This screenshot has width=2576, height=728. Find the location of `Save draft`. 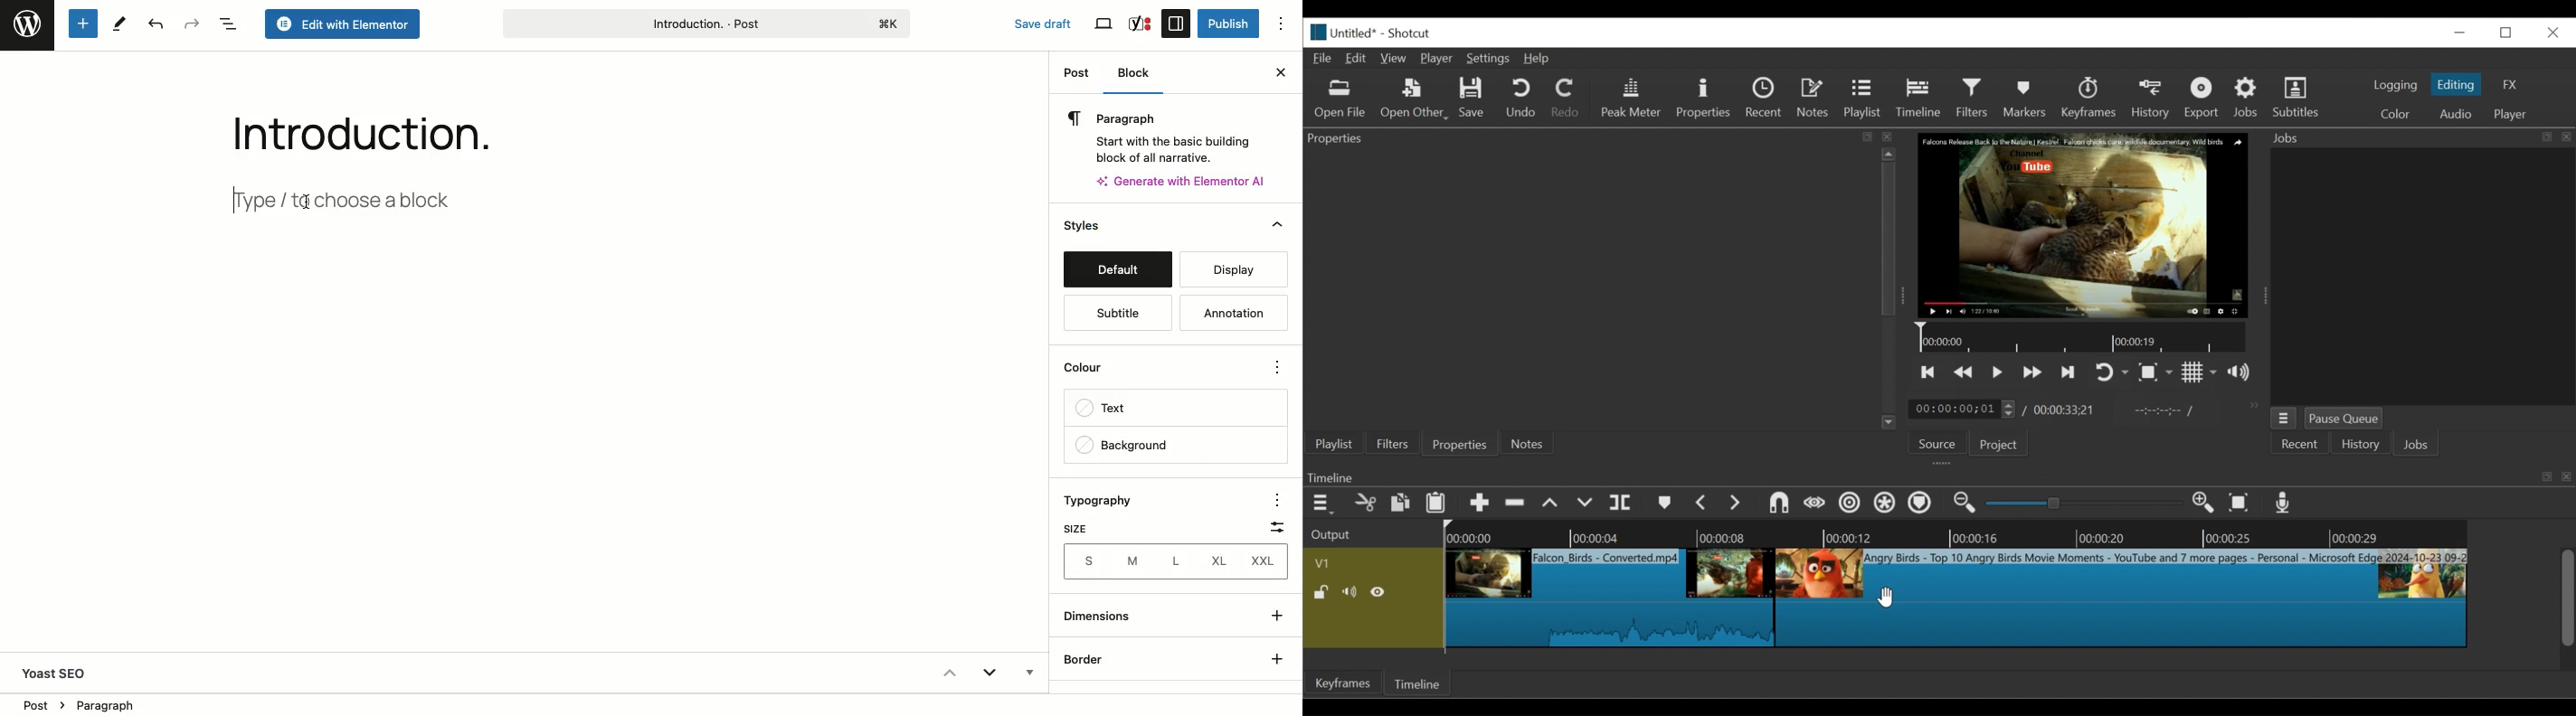

Save draft is located at coordinates (1033, 20).